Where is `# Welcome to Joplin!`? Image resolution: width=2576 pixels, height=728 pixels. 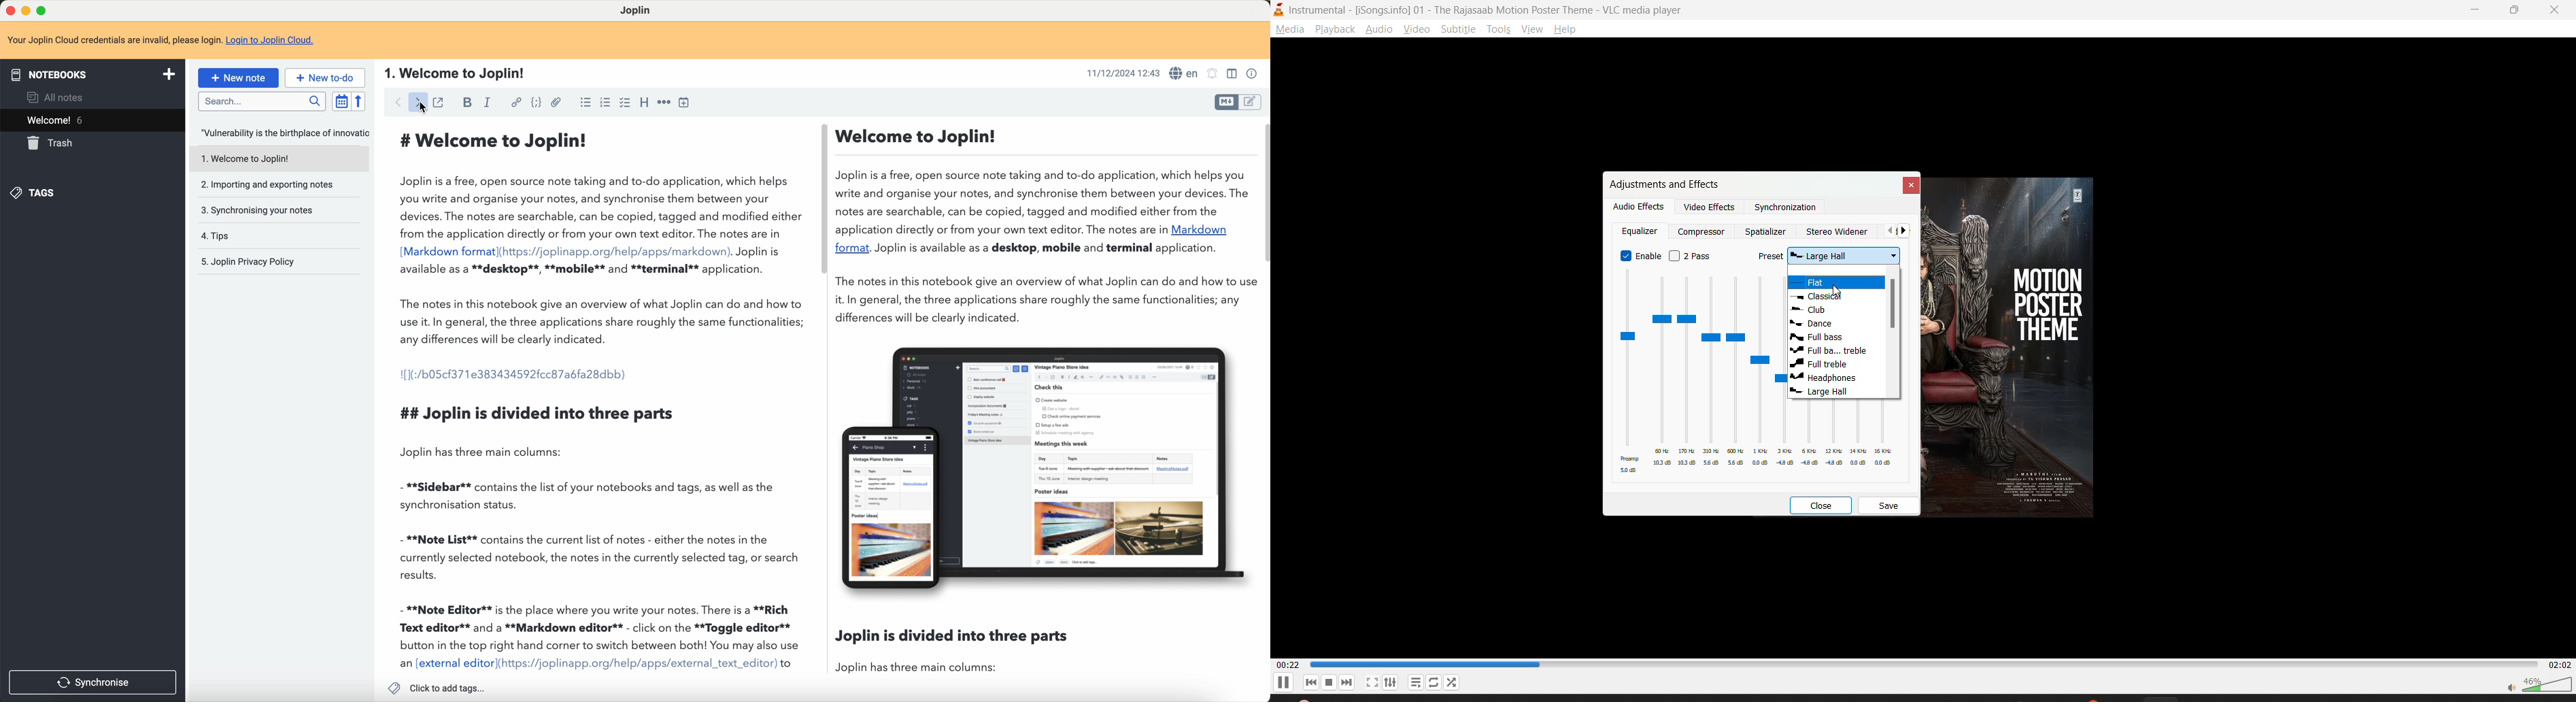
# Welcome to Joplin! is located at coordinates (498, 140).